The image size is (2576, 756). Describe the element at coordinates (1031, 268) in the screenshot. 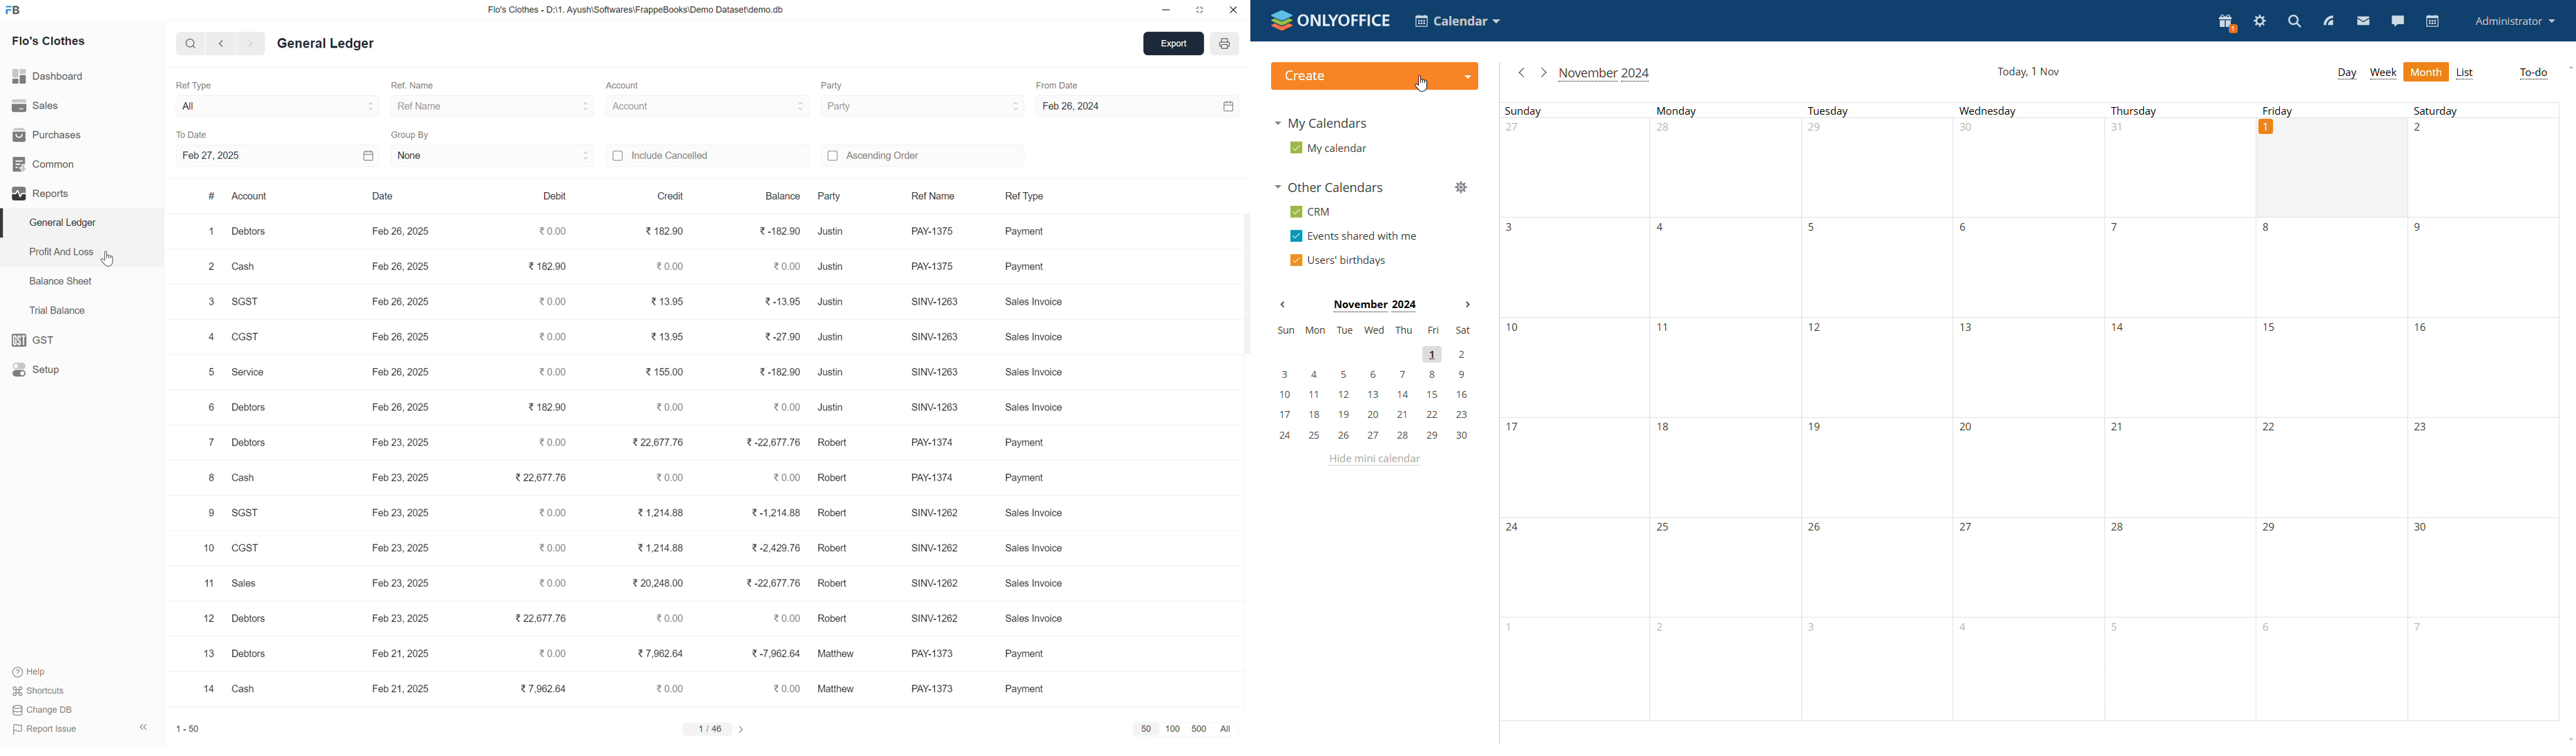

I see `Payment` at that location.